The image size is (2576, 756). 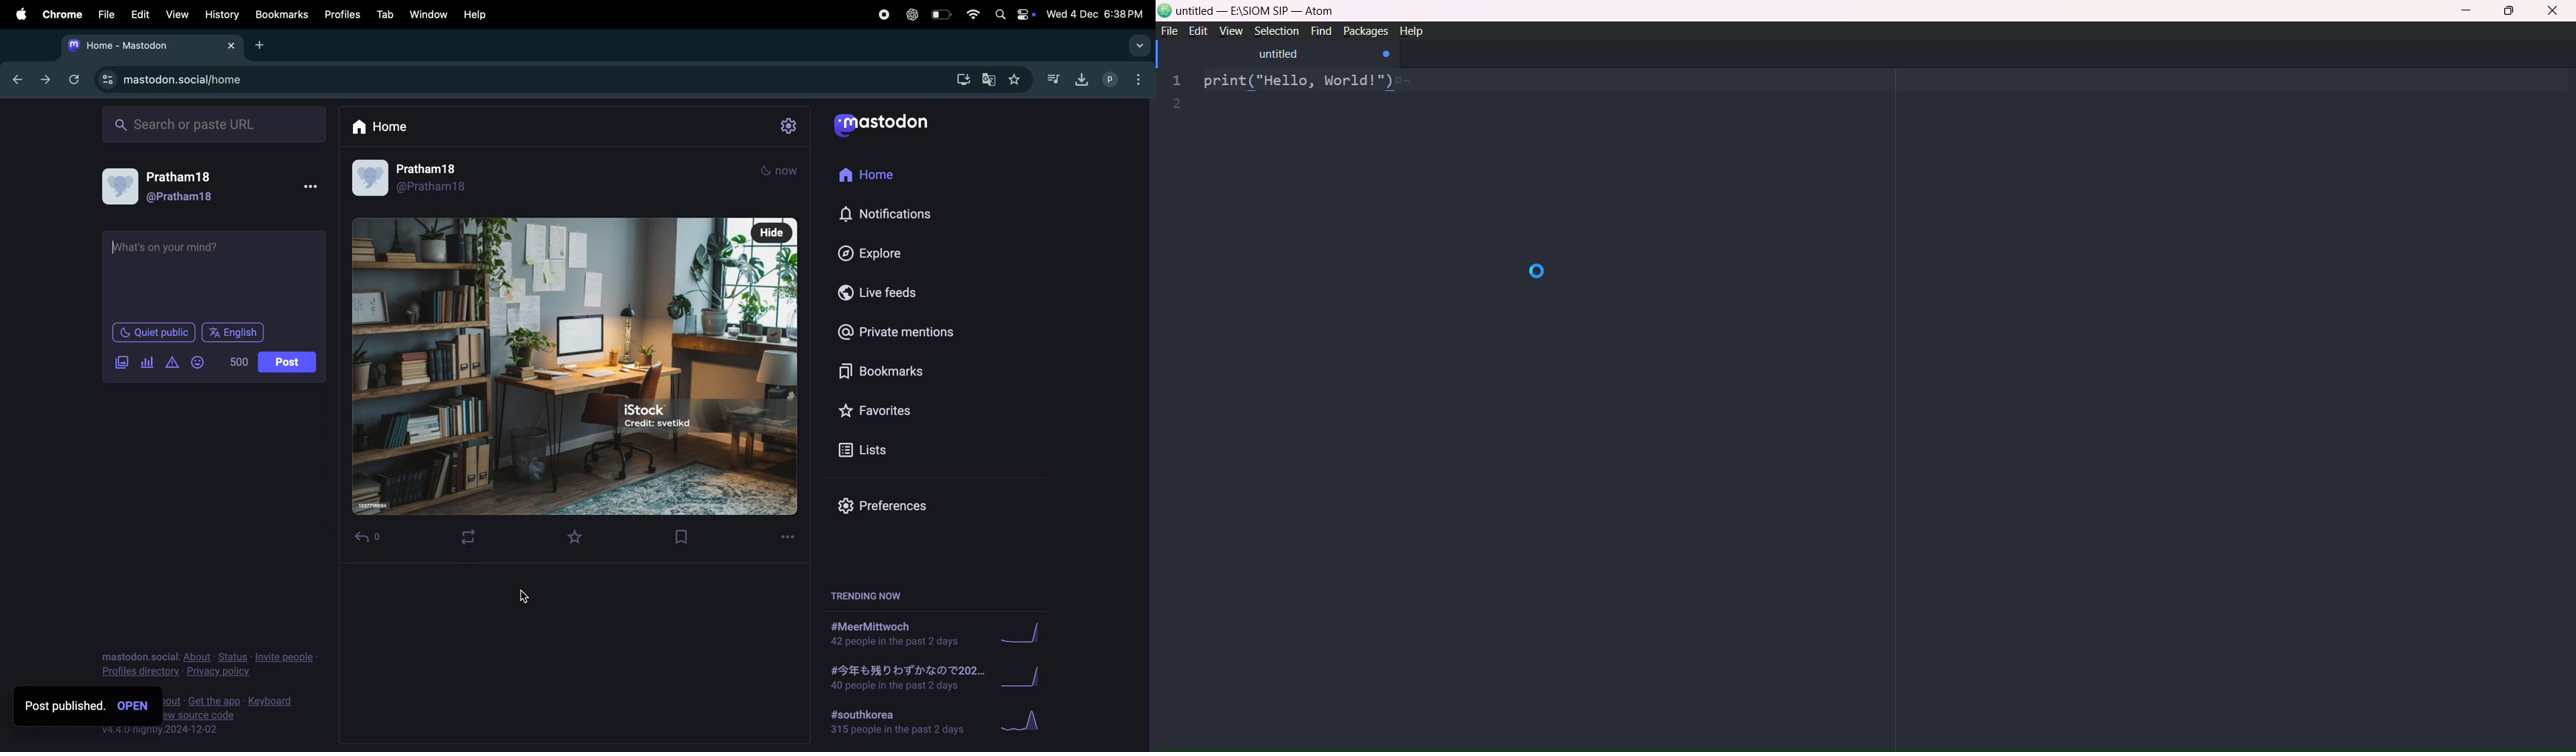 What do you see at coordinates (1176, 92) in the screenshot?
I see `line number` at bounding box center [1176, 92].